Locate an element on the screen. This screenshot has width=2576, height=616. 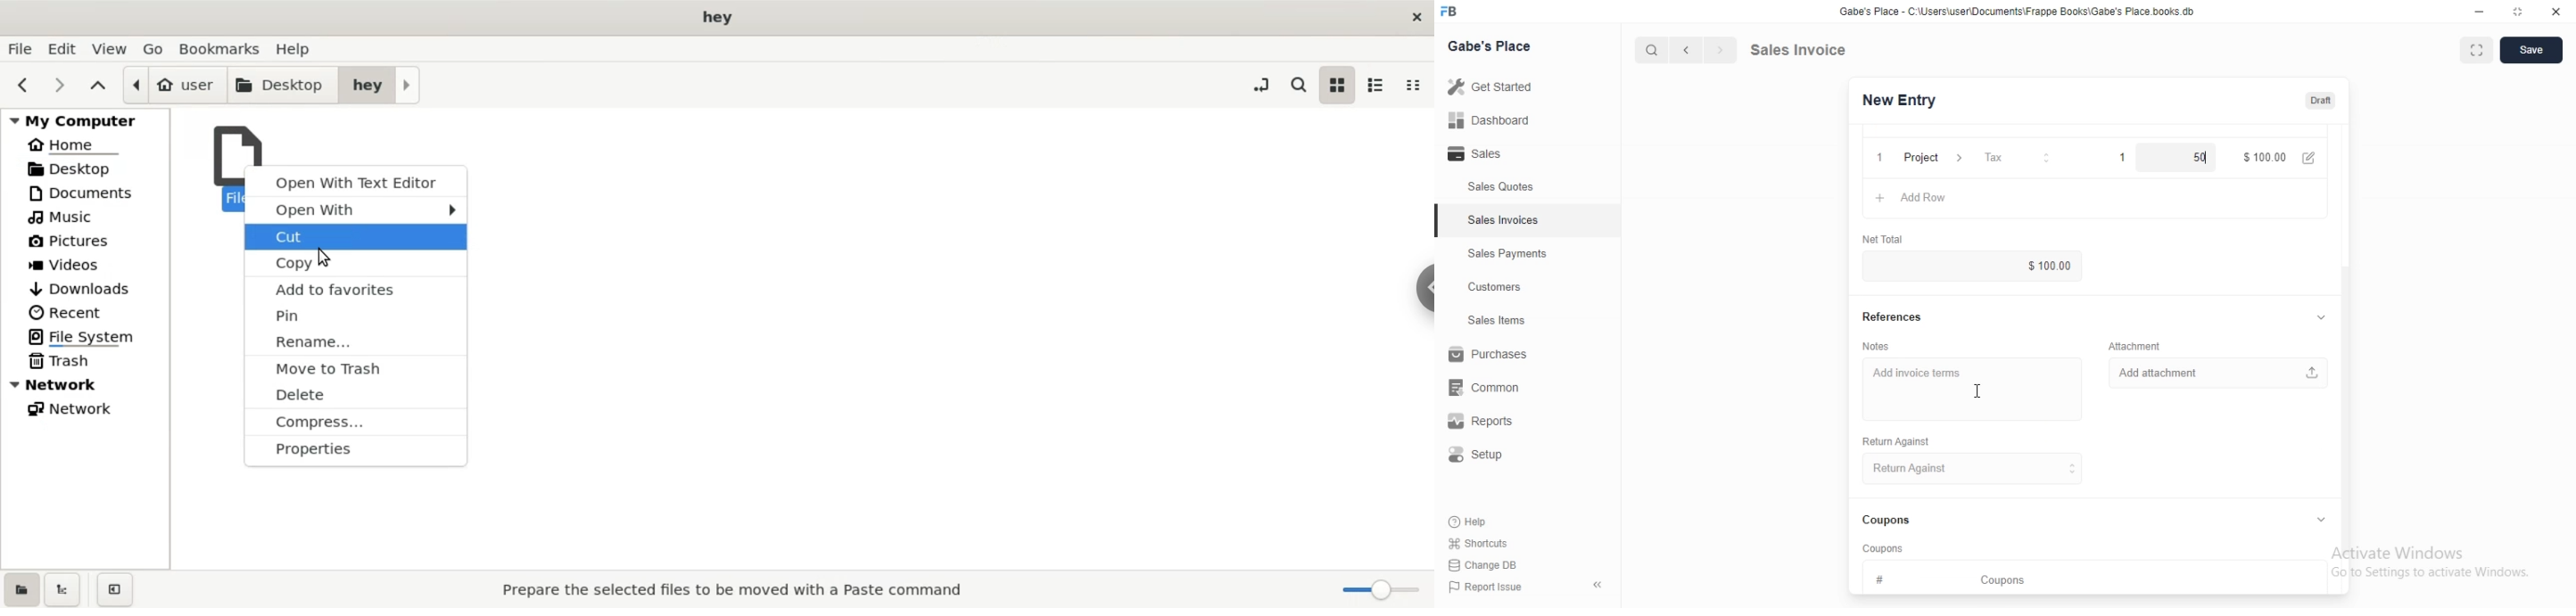
cursor is located at coordinates (1643, 50).